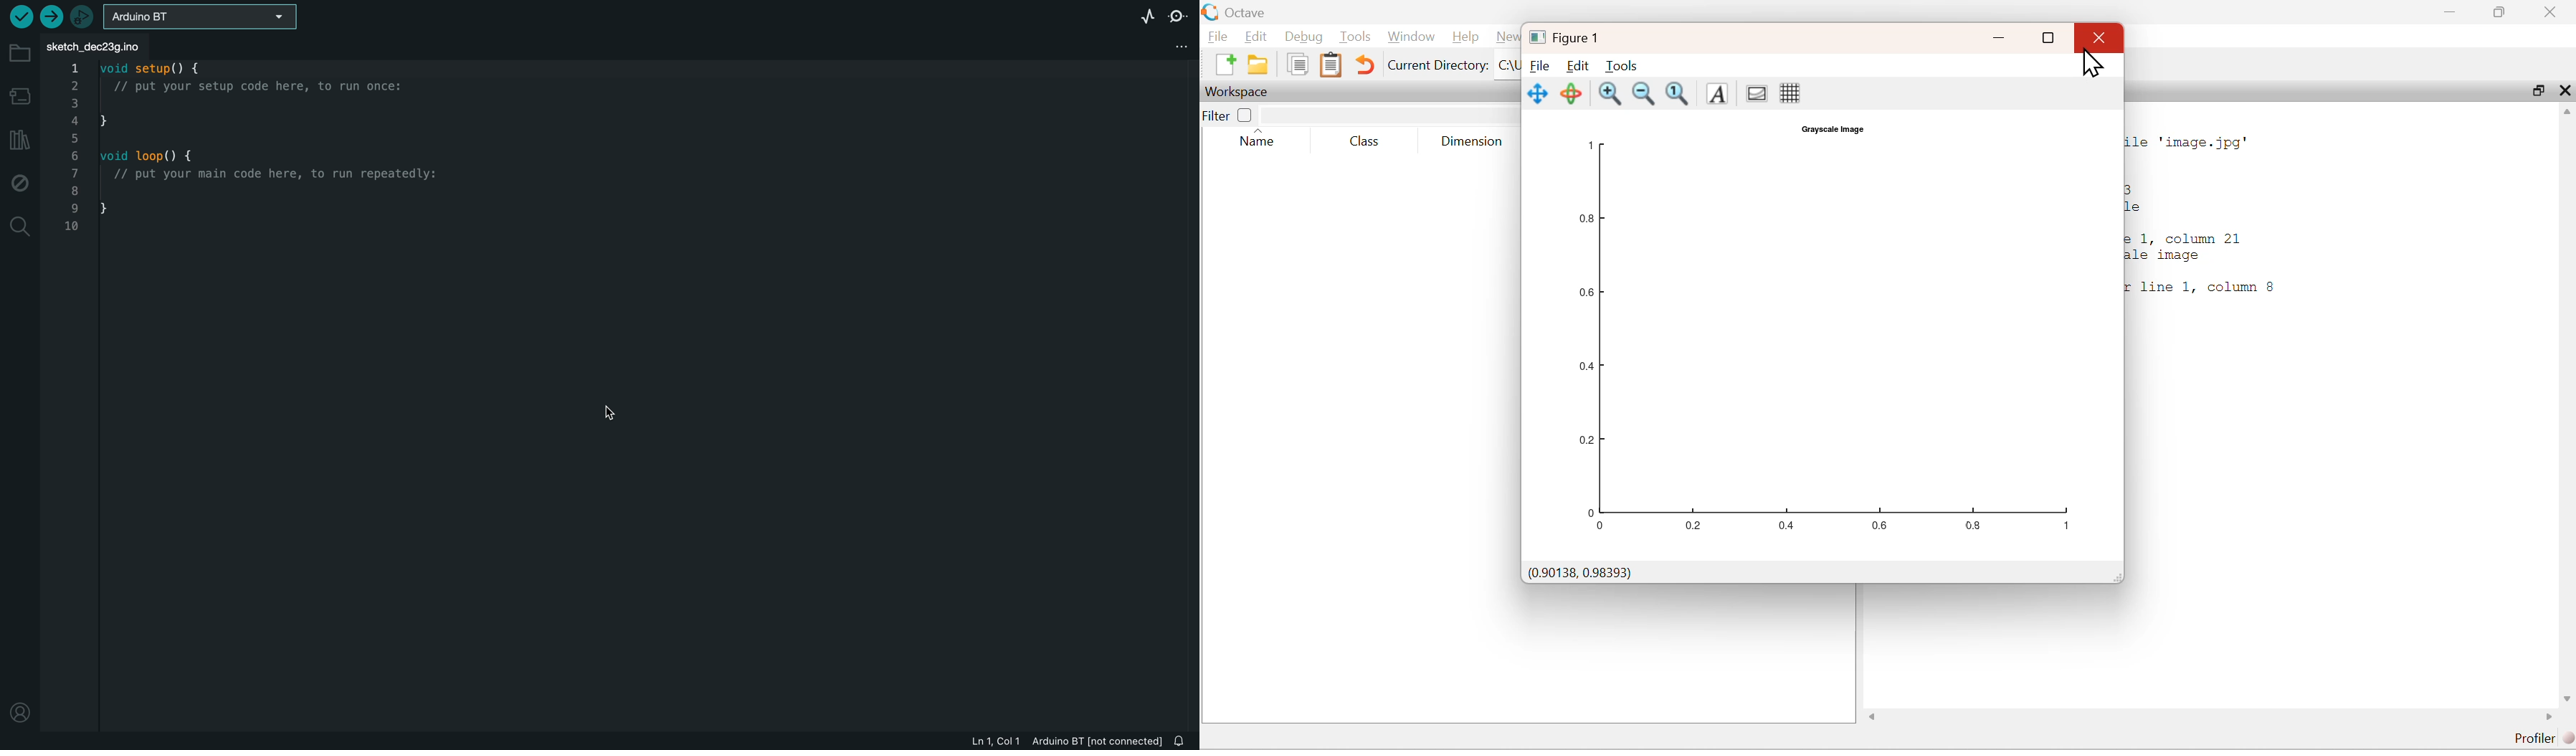  What do you see at coordinates (20, 52) in the screenshot?
I see `folder` at bounding box center [20, 52].